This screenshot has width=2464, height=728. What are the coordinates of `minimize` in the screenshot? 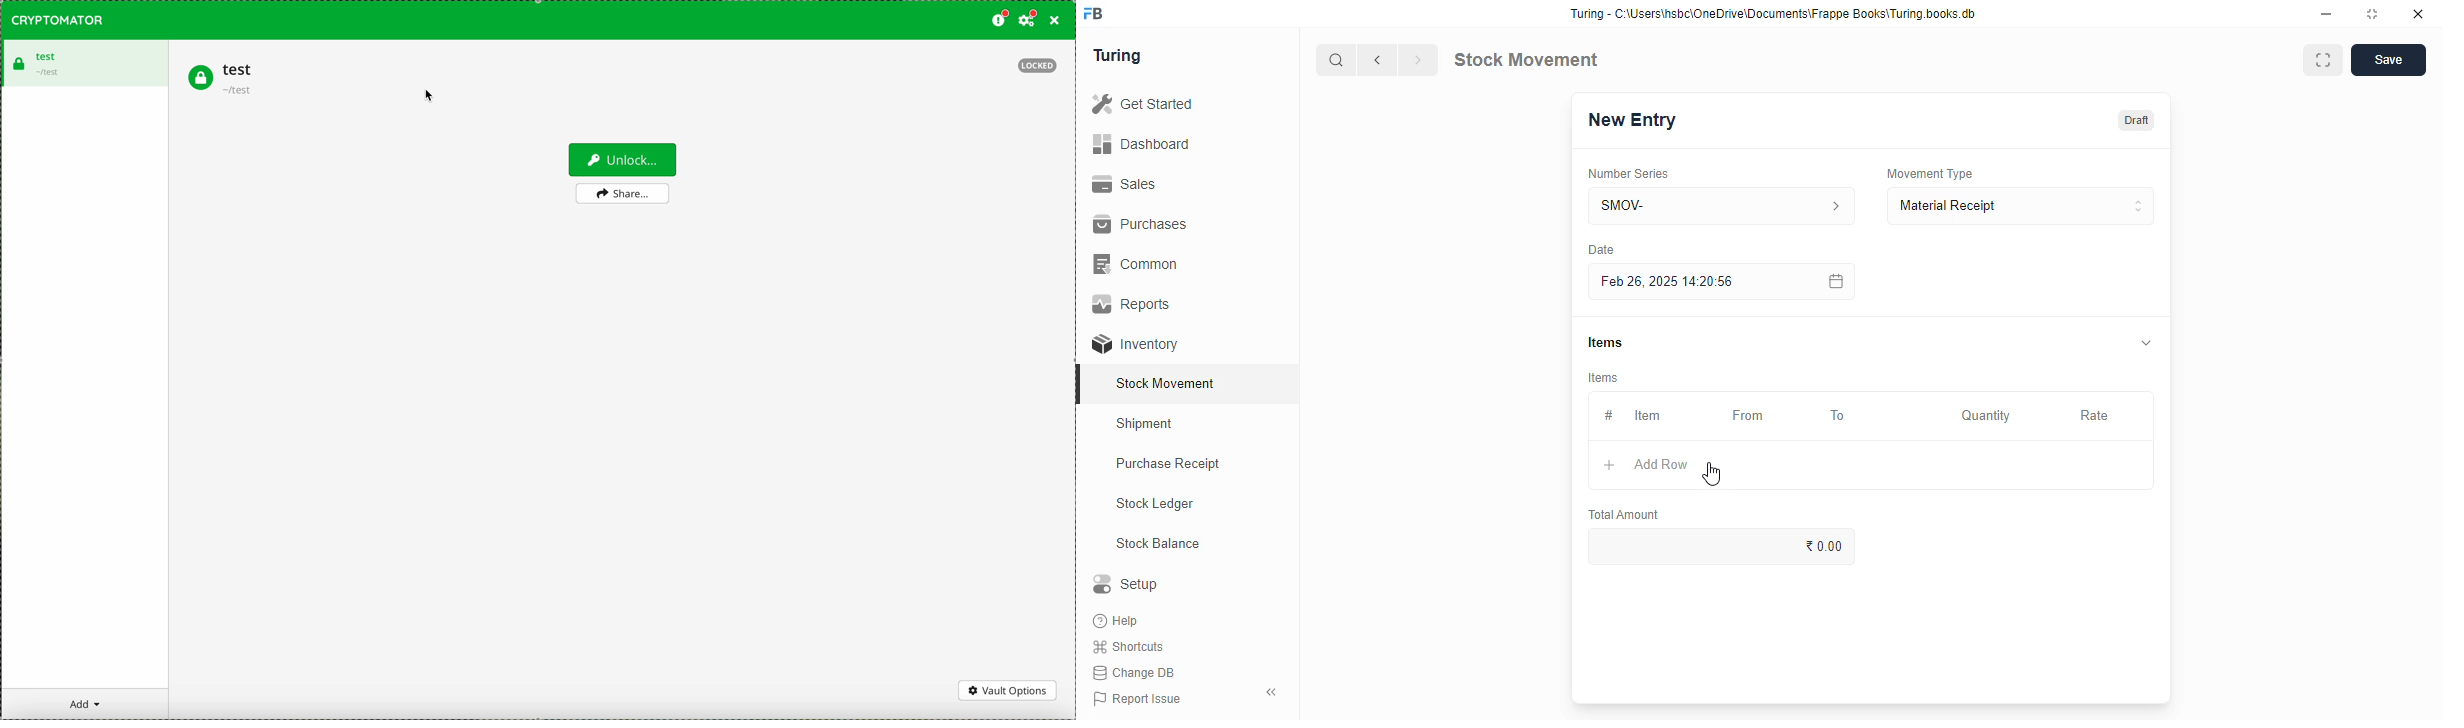 It's located at (2326, 15).